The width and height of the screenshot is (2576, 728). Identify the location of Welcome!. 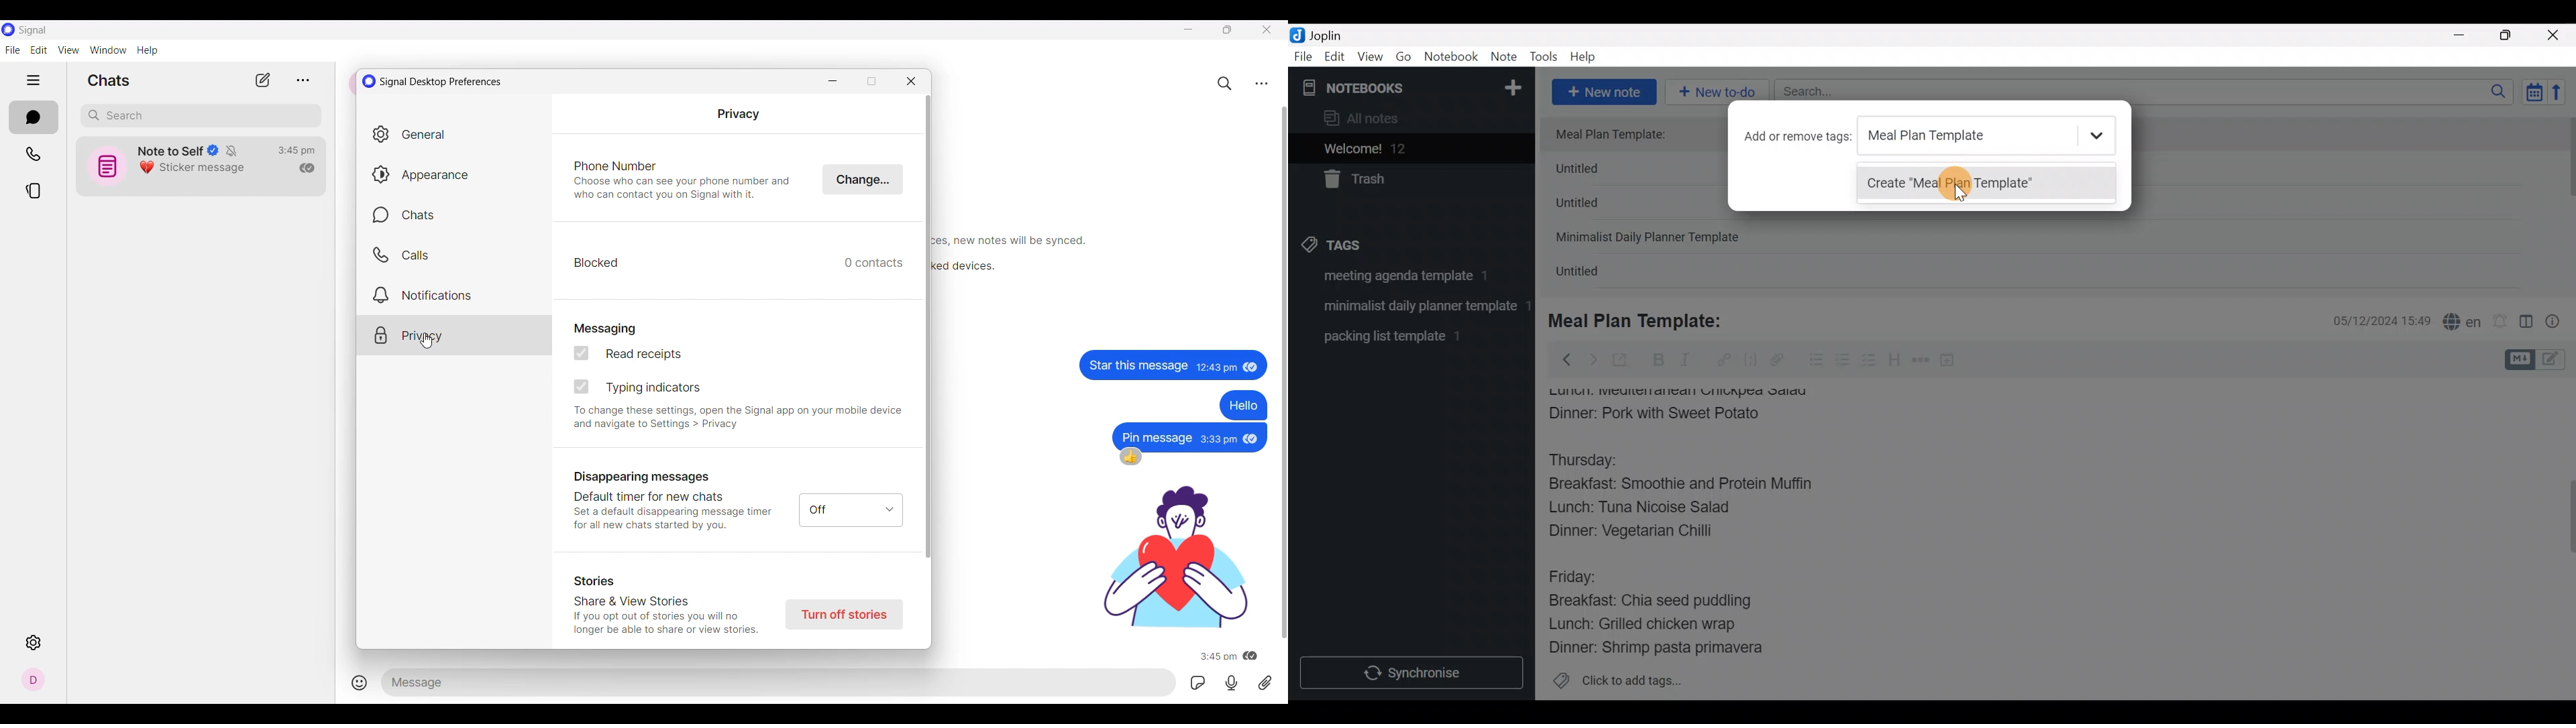
(1409, 149).